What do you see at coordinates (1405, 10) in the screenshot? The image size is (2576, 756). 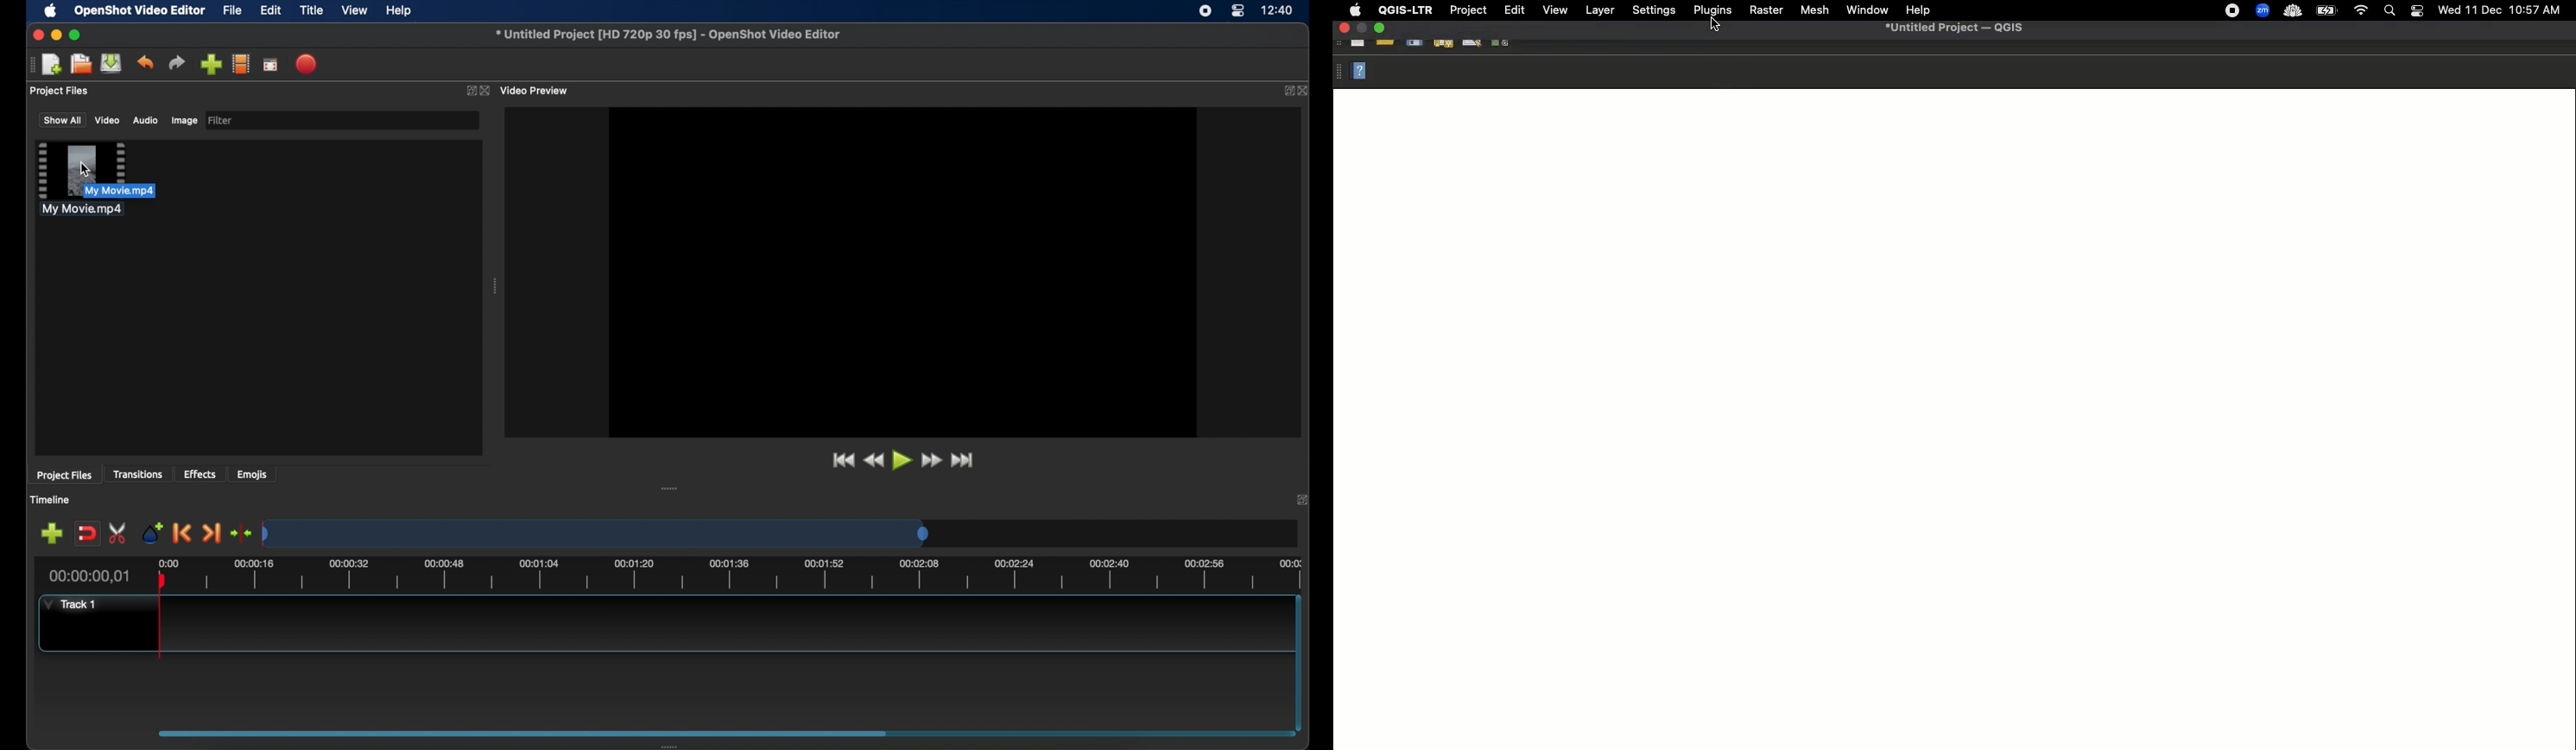 I see `QGIS` at bounding box center [1405, 10].